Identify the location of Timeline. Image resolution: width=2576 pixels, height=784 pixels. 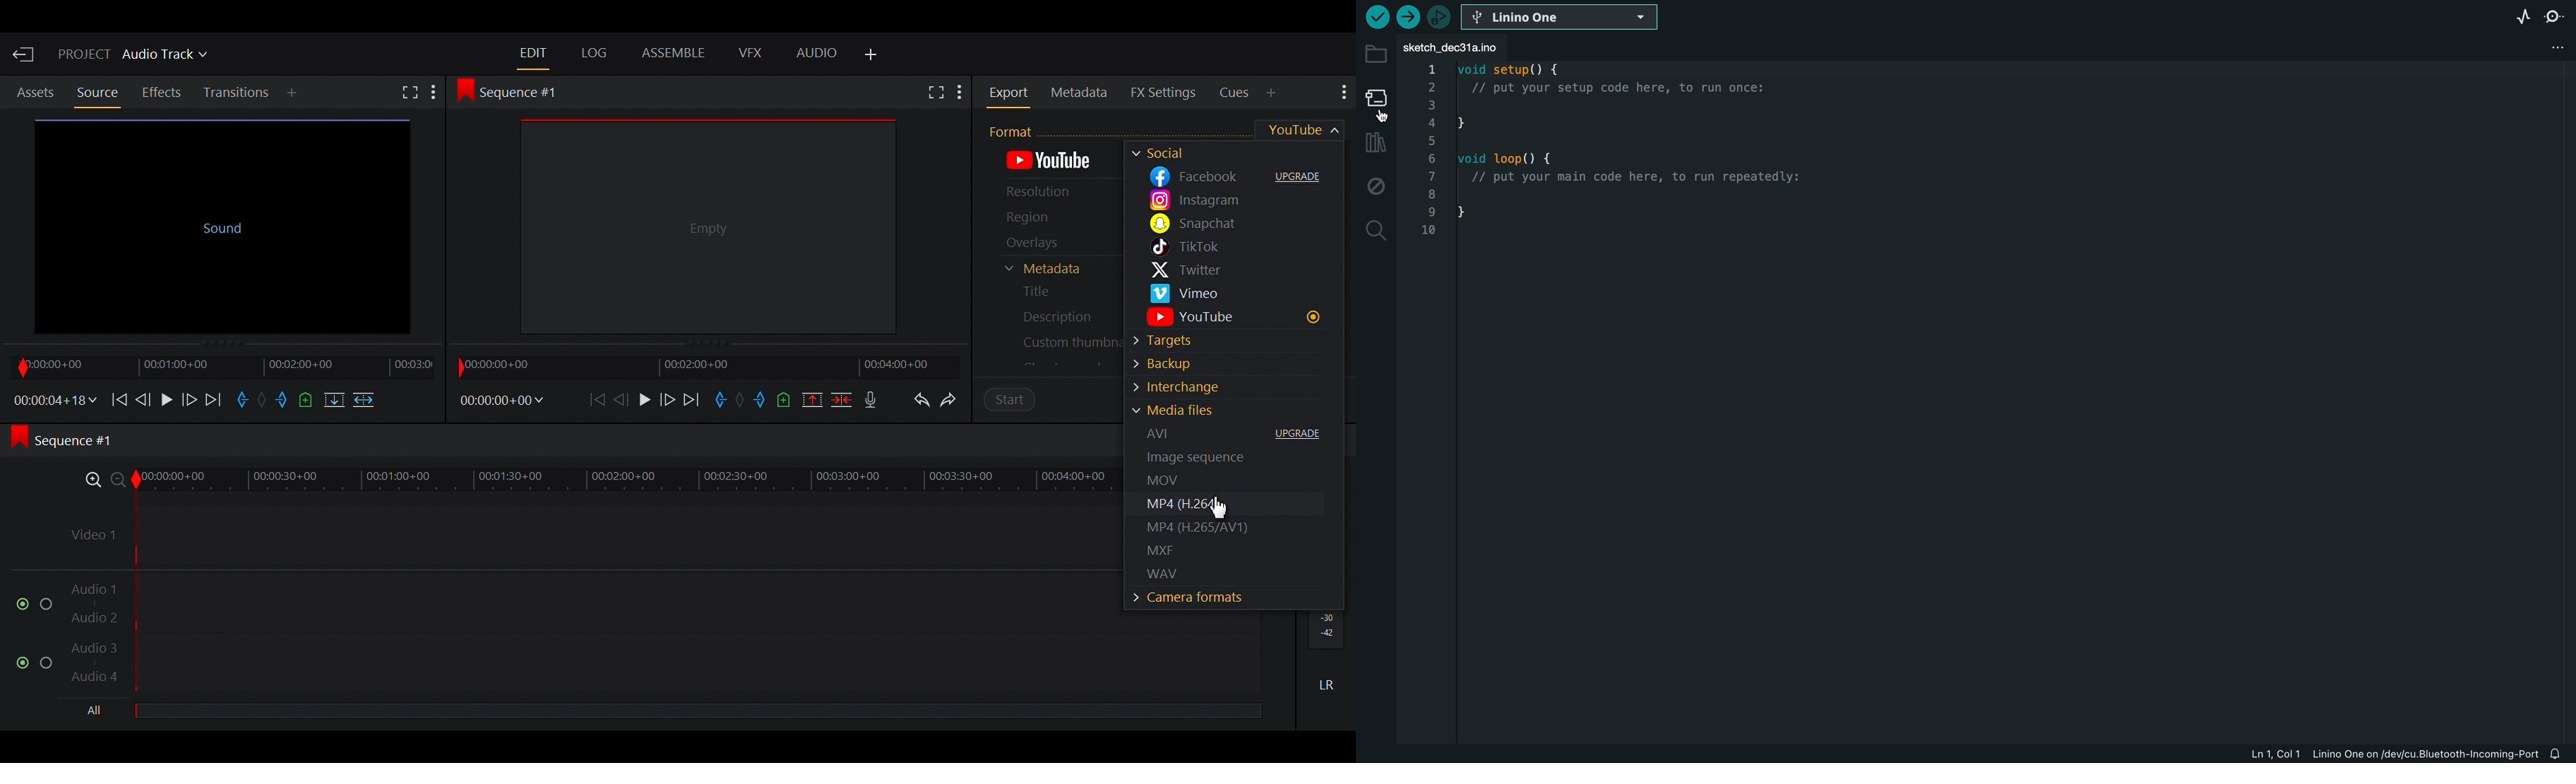
(703, 366).